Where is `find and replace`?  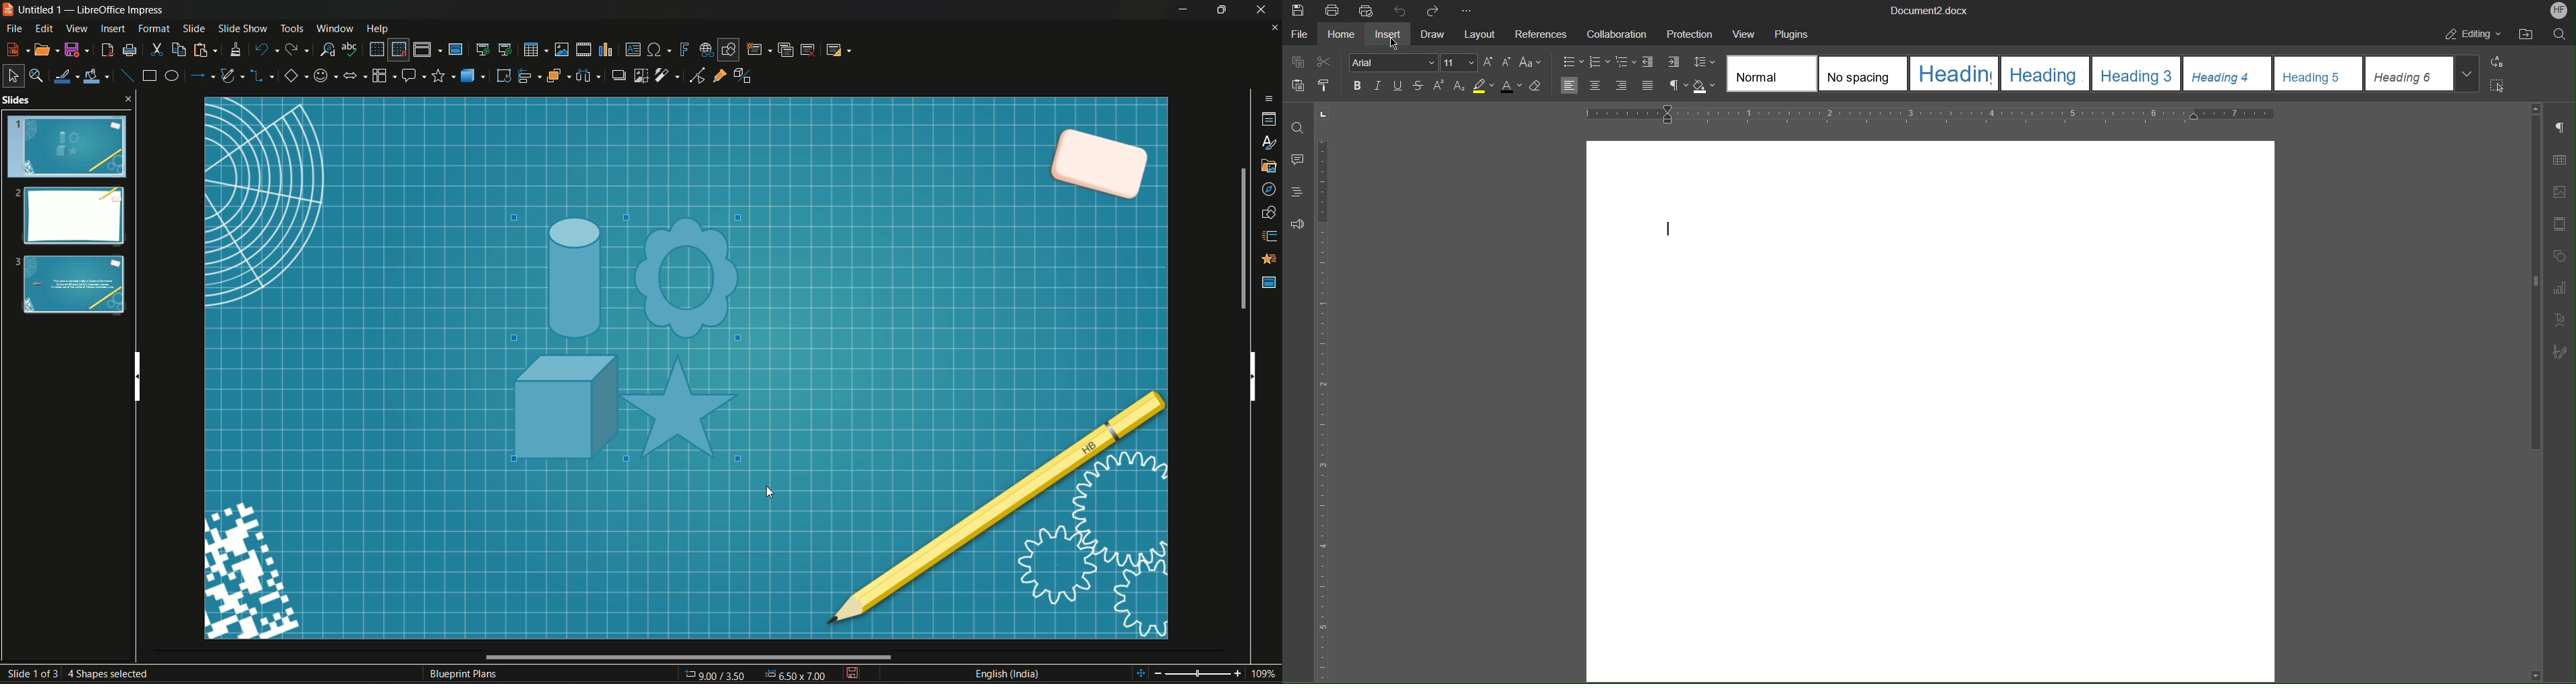
find and replace is located at coordinates (326, 49).